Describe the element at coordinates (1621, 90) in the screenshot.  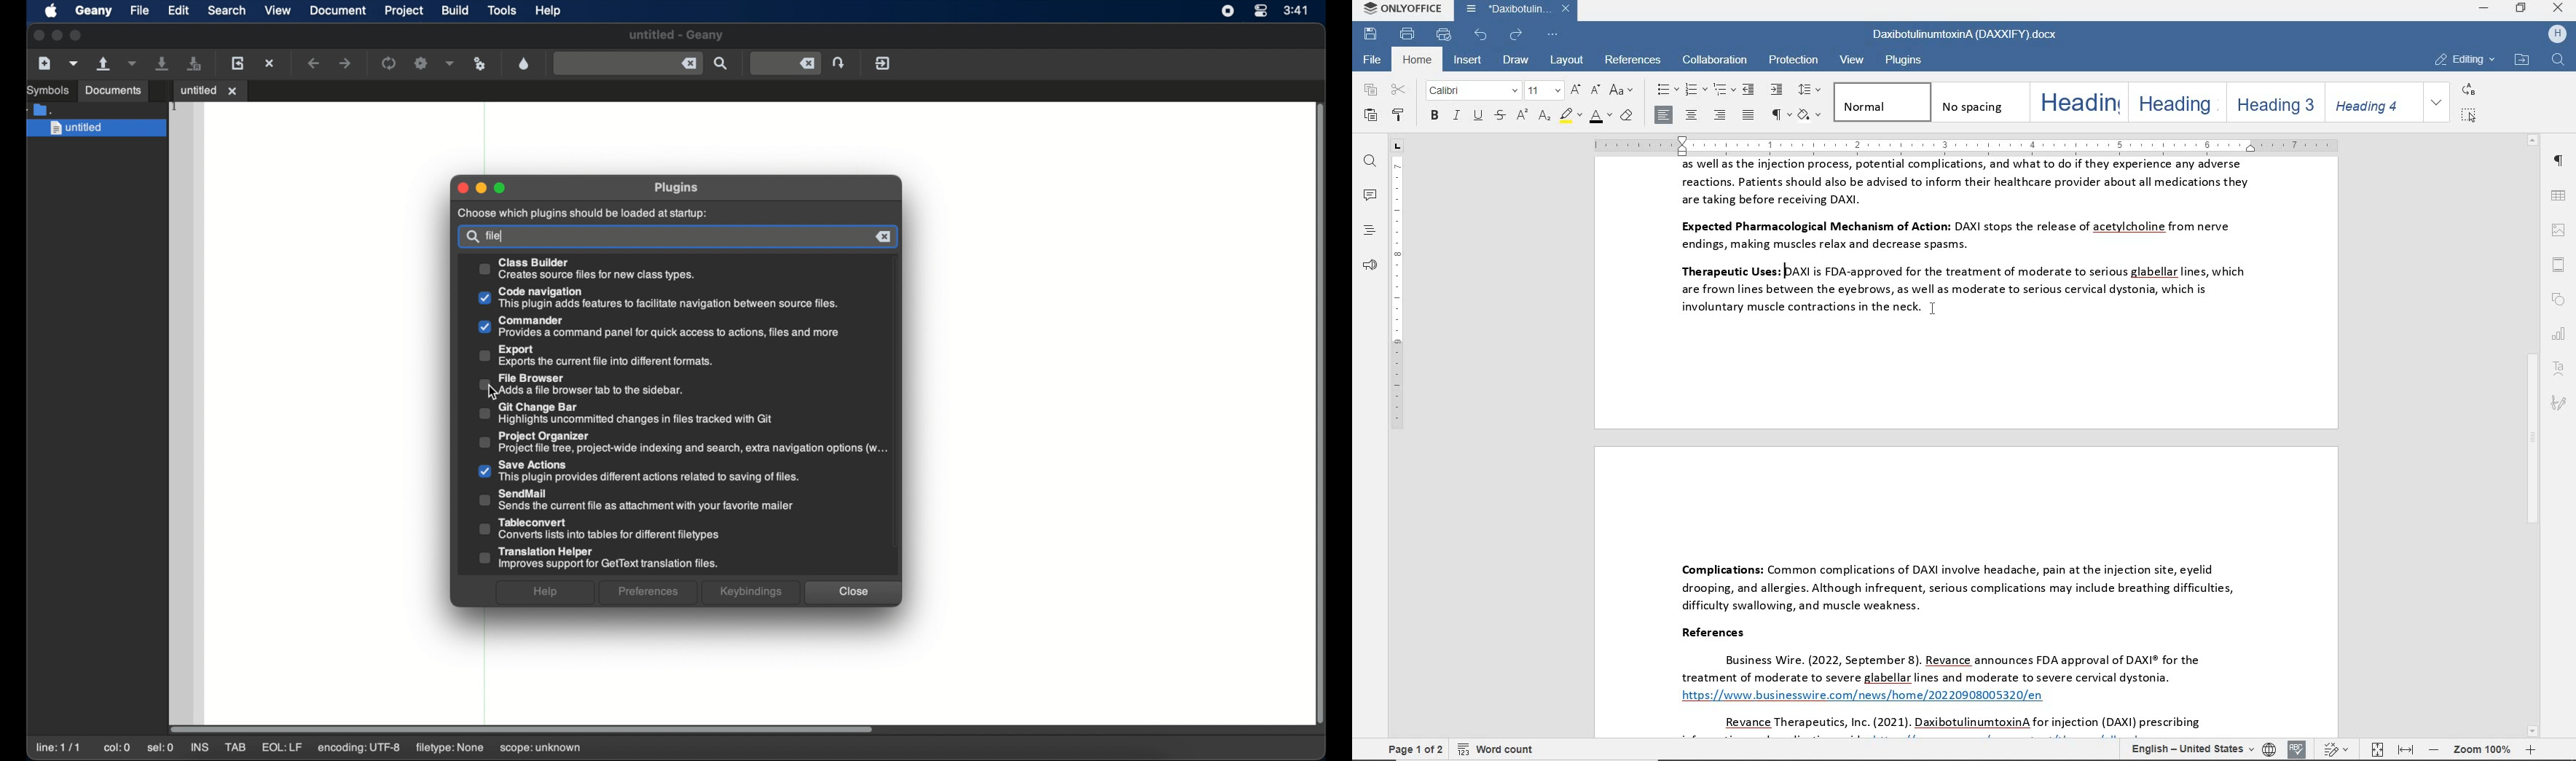
I see `change case` at that location.